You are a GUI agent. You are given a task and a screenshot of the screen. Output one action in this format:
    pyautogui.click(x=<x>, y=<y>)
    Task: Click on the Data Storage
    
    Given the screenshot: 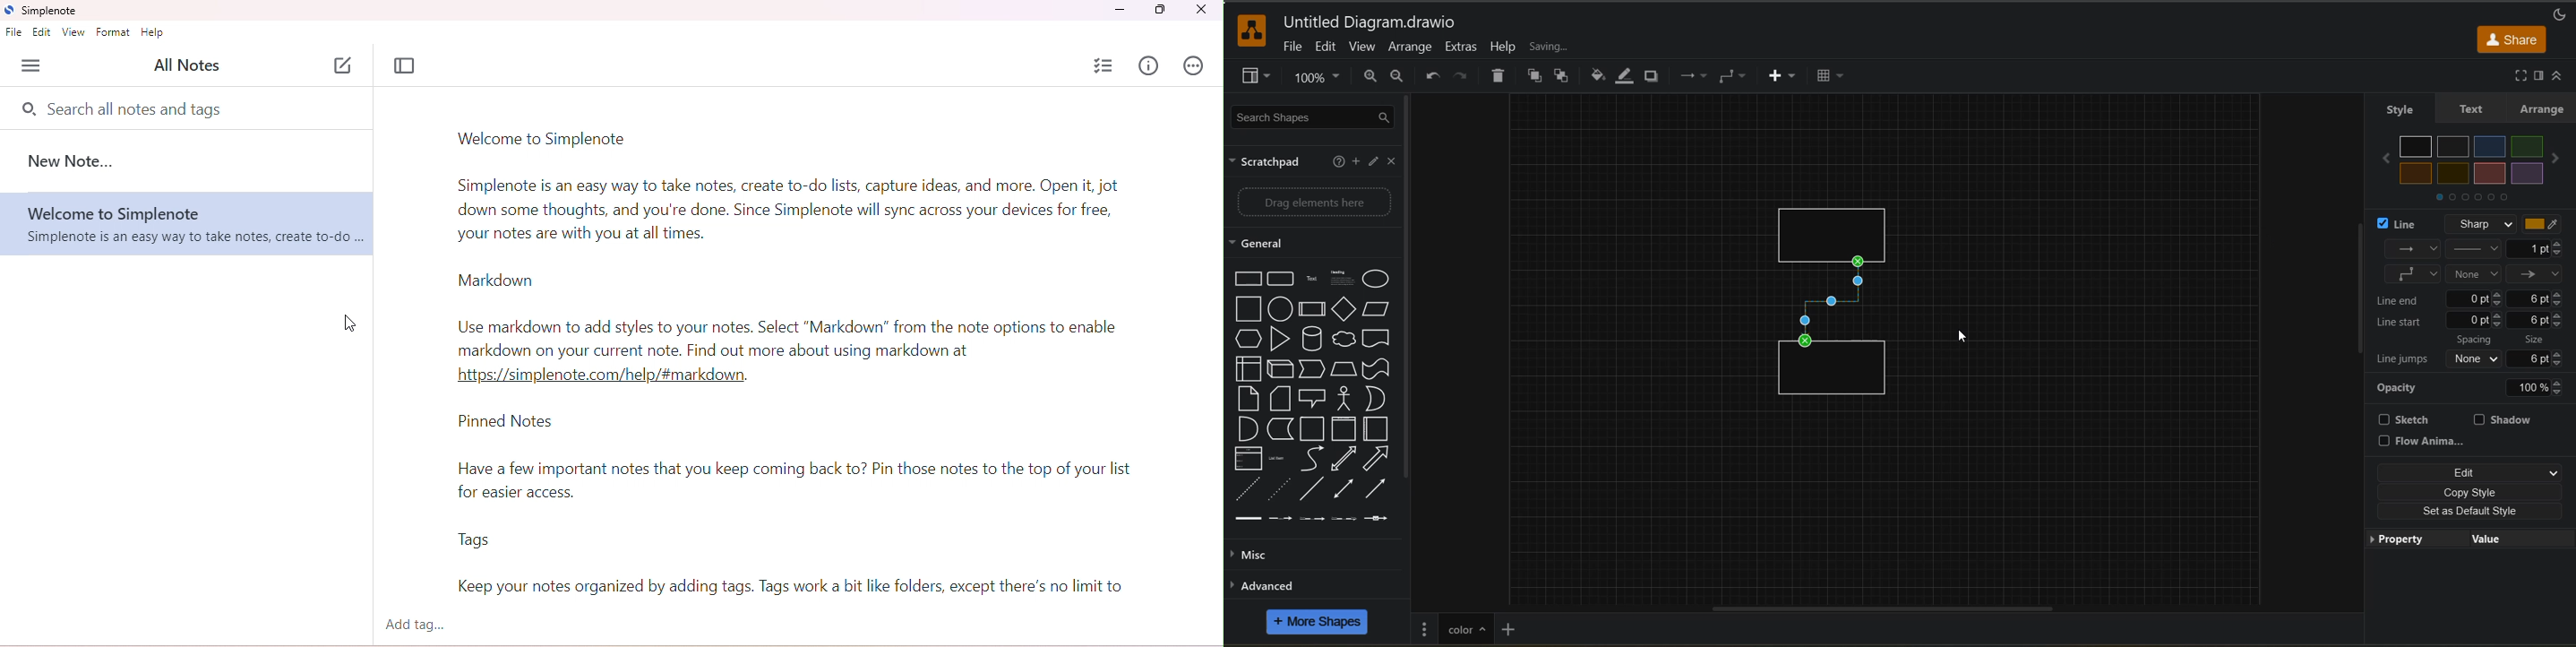 What is the action you would take?
    pyautogui.click(x=1281, y=429)
    